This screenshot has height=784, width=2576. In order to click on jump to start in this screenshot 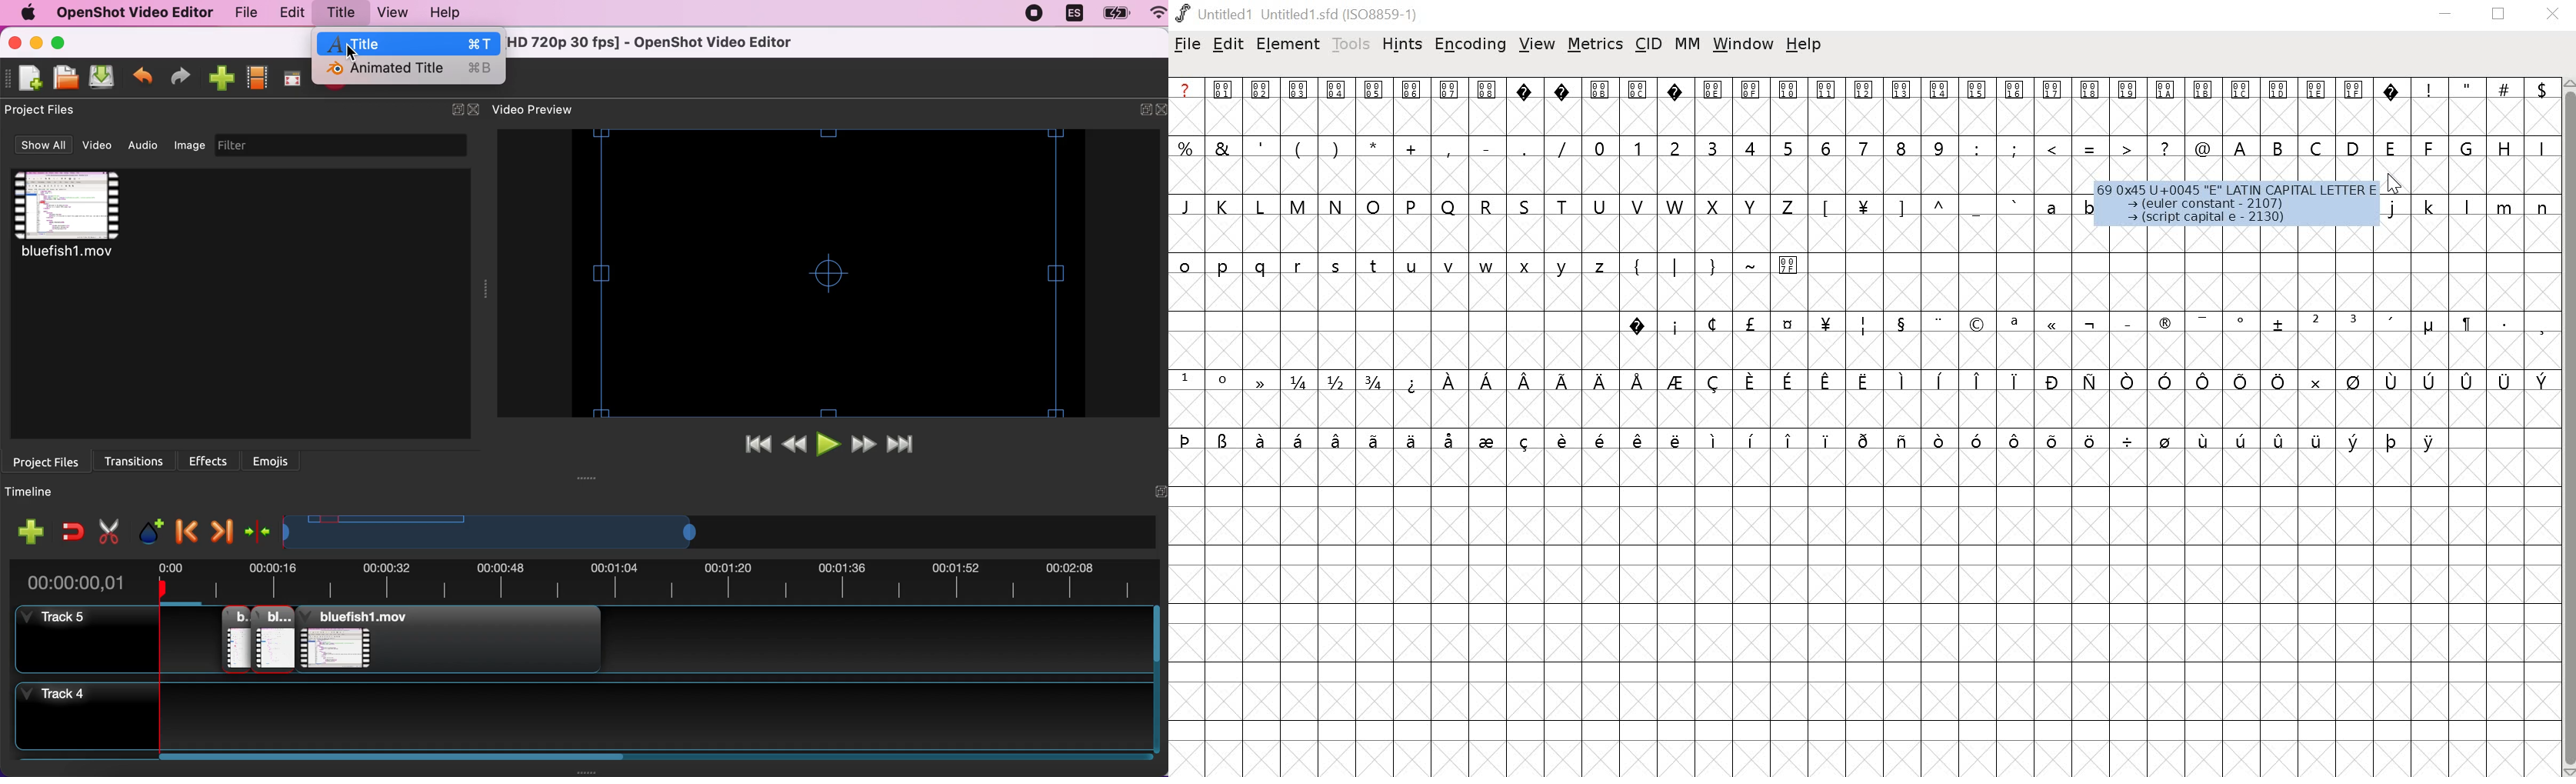, I will do `click(757, 446)`.